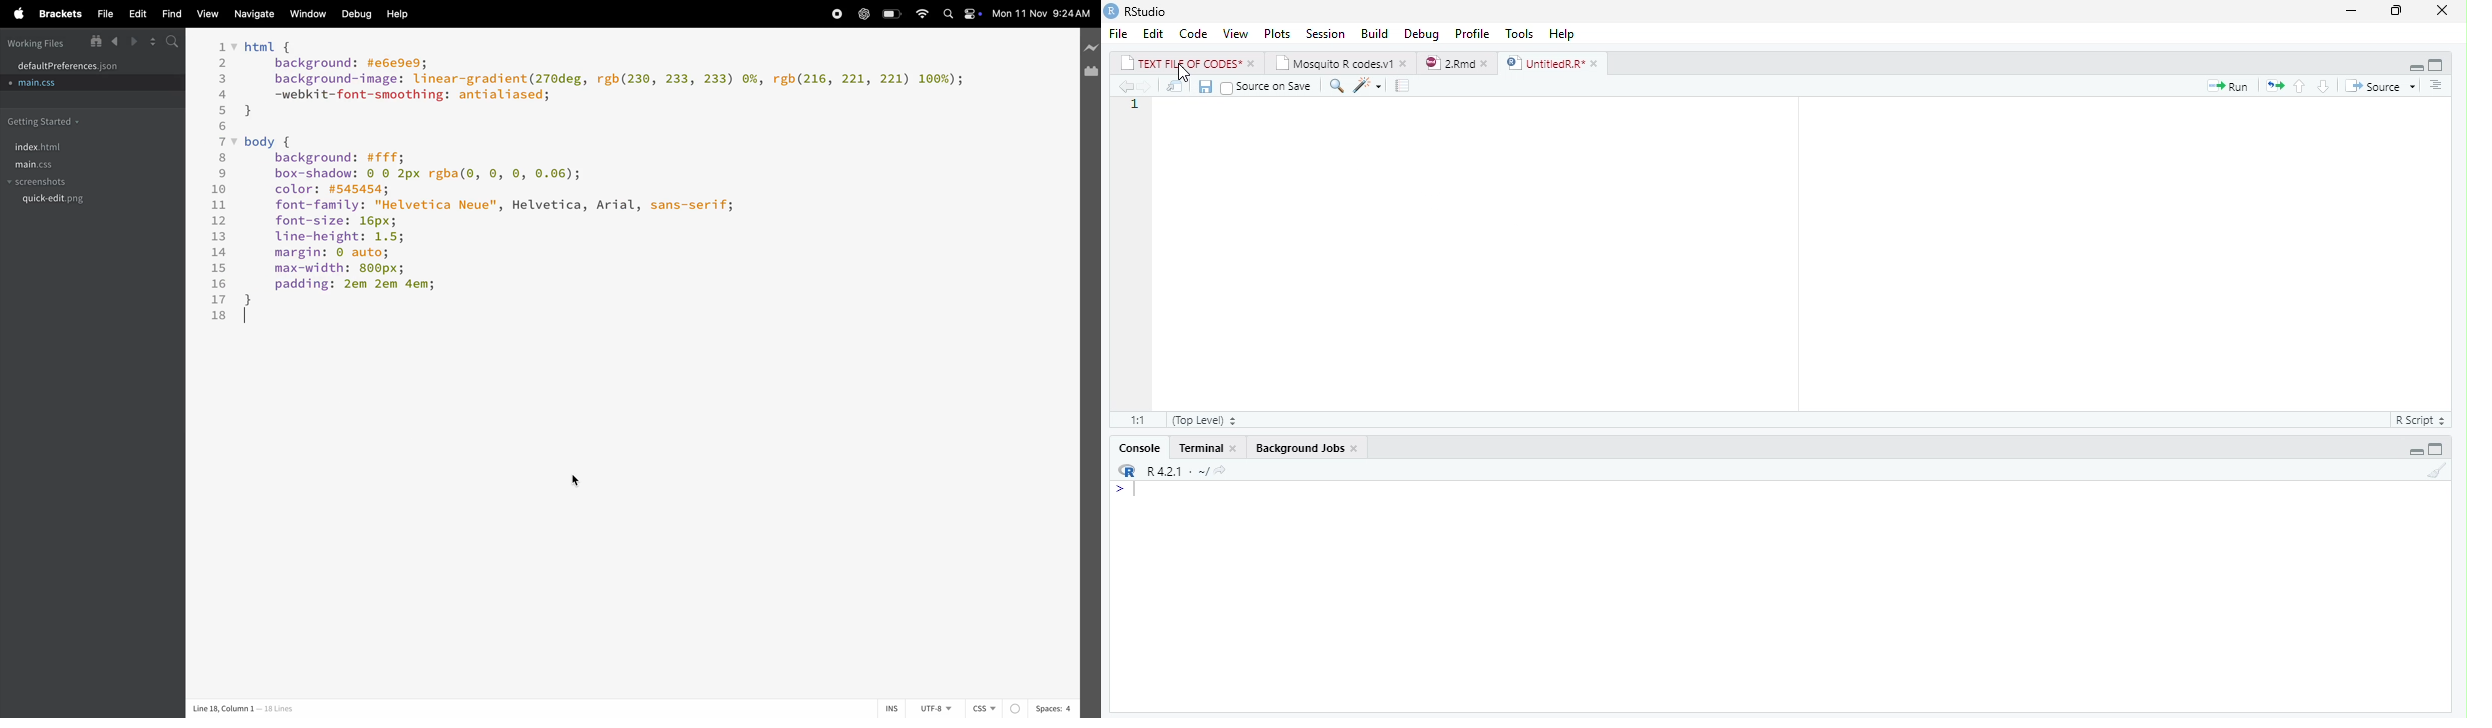  Describe the element at coordinates (1183, 65) in the screenshot. I see `TEXT FILE OF CODES` at that location.